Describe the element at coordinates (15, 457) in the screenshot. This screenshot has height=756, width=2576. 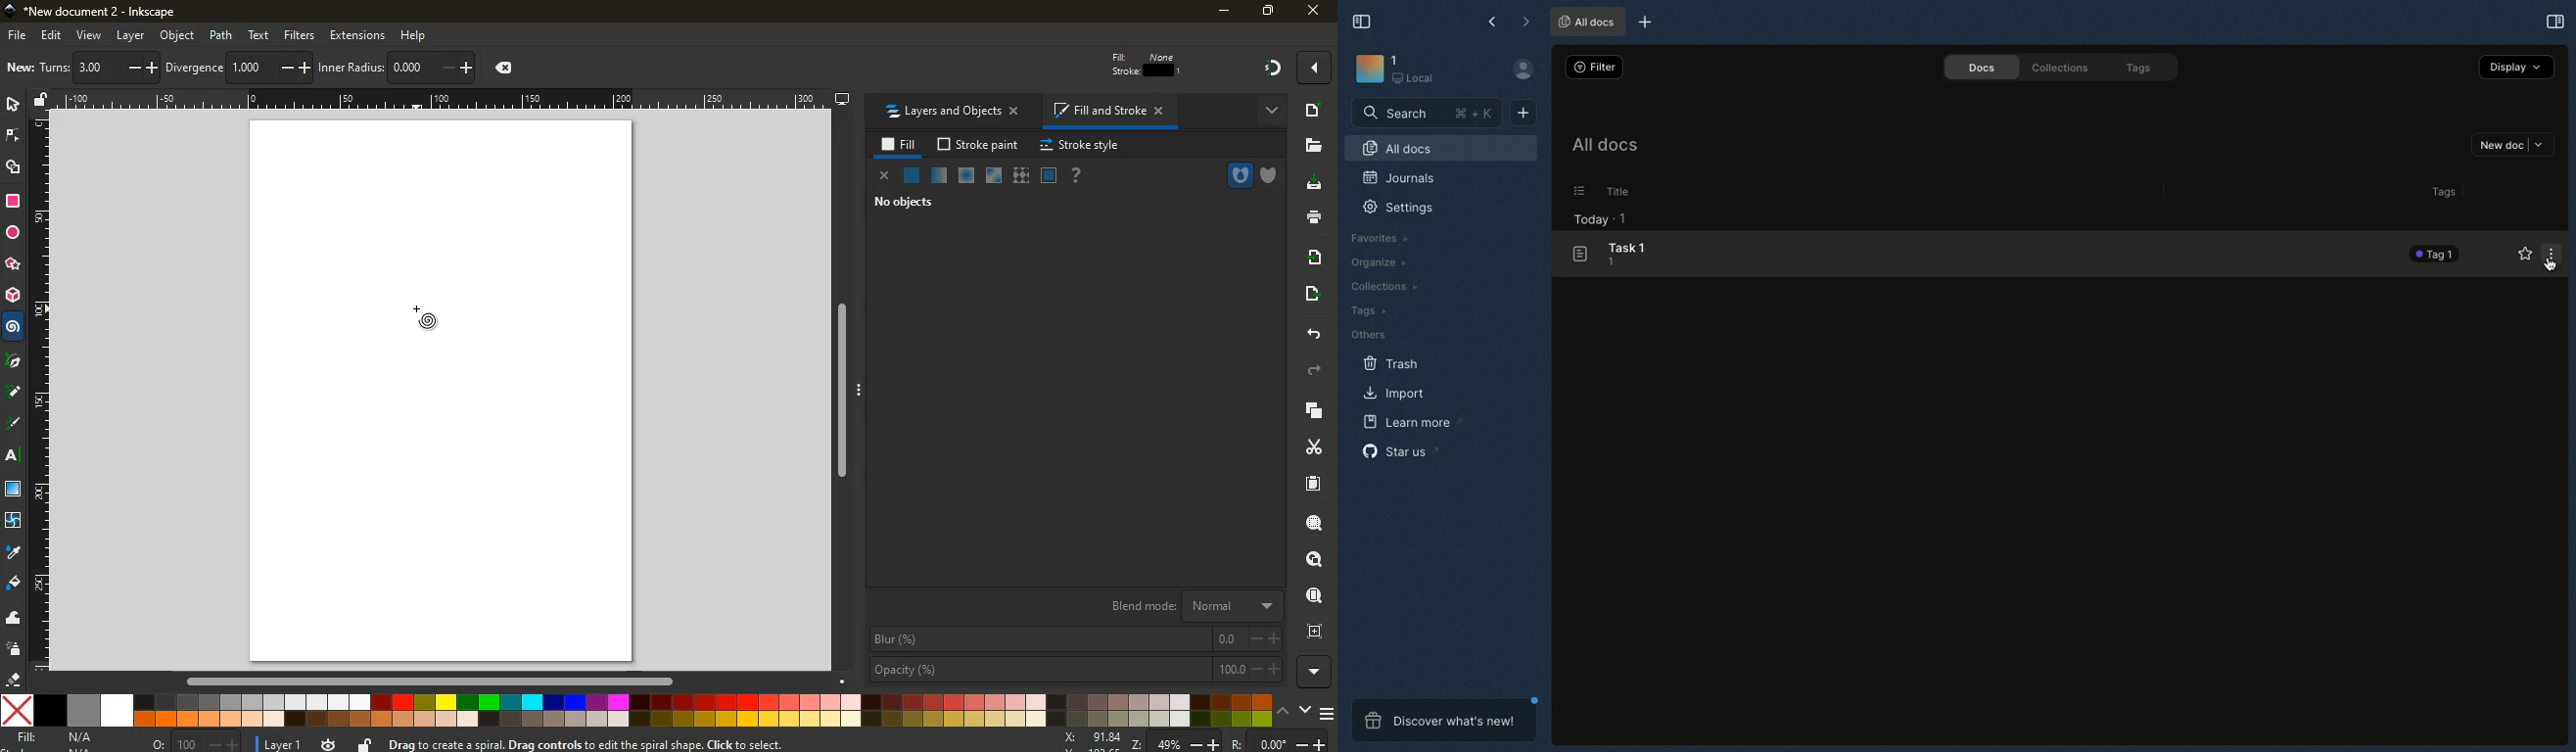
I see `text` at that location.